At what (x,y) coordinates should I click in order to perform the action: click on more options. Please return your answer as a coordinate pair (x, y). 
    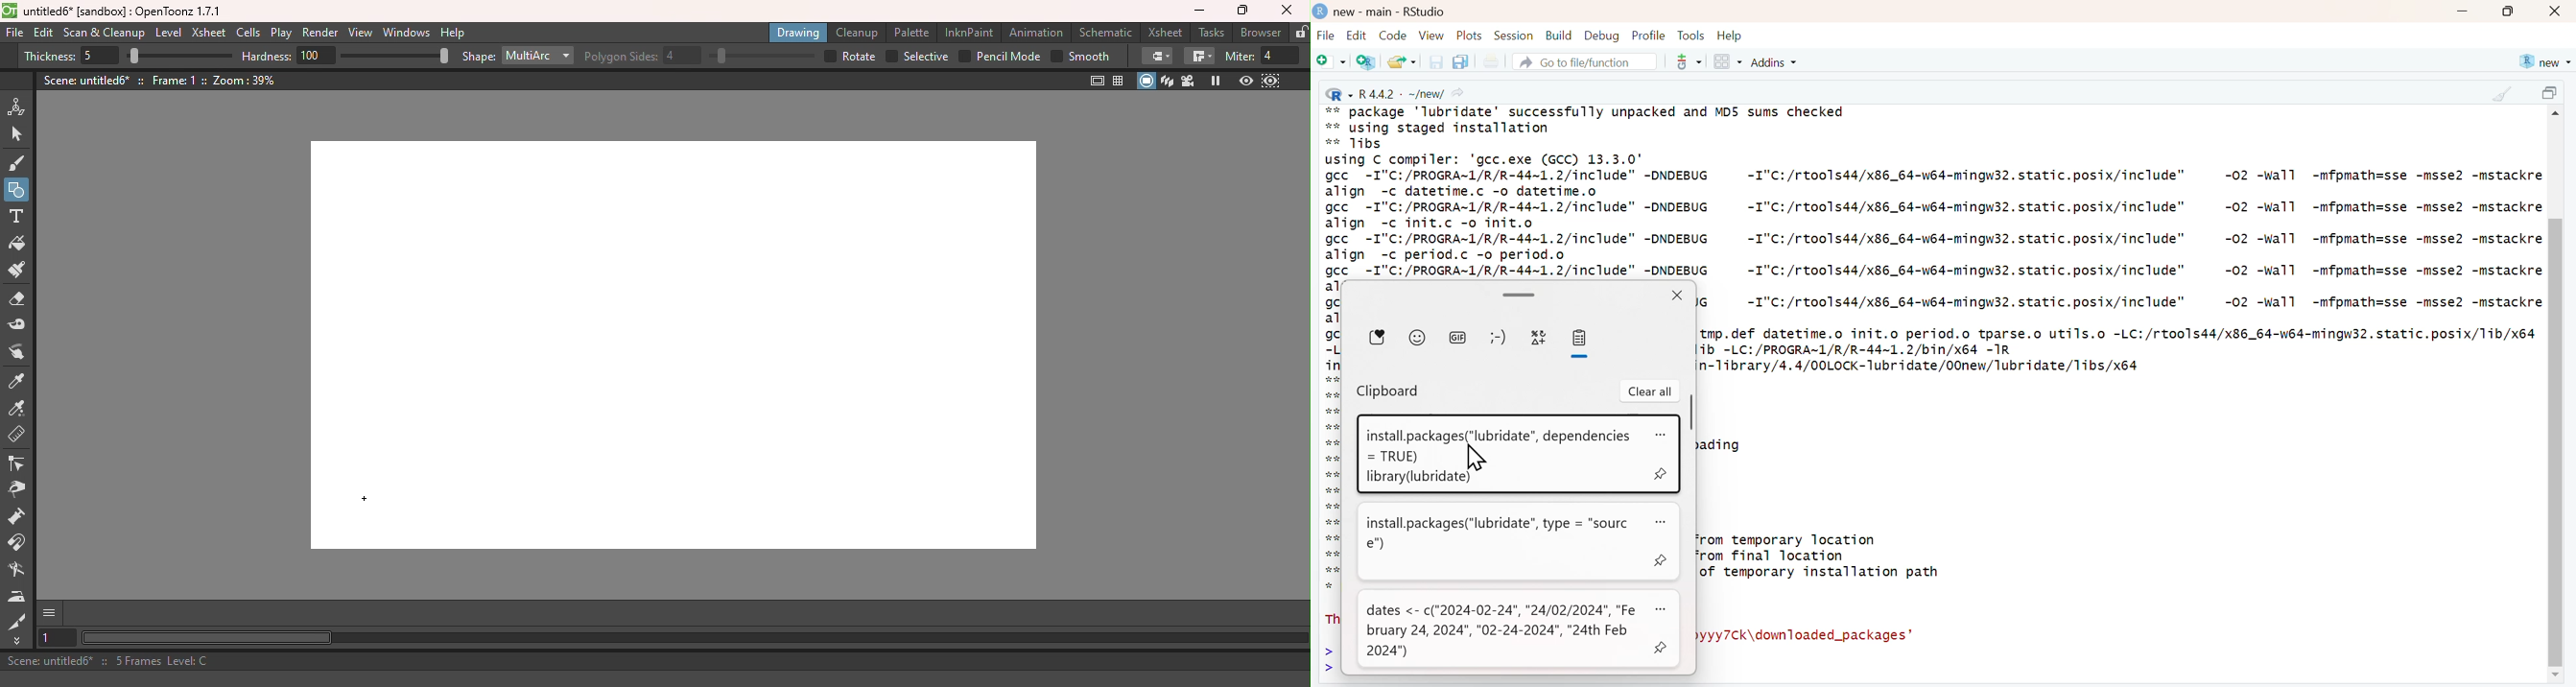
    Looking at the image, I should click on (1663, 608).